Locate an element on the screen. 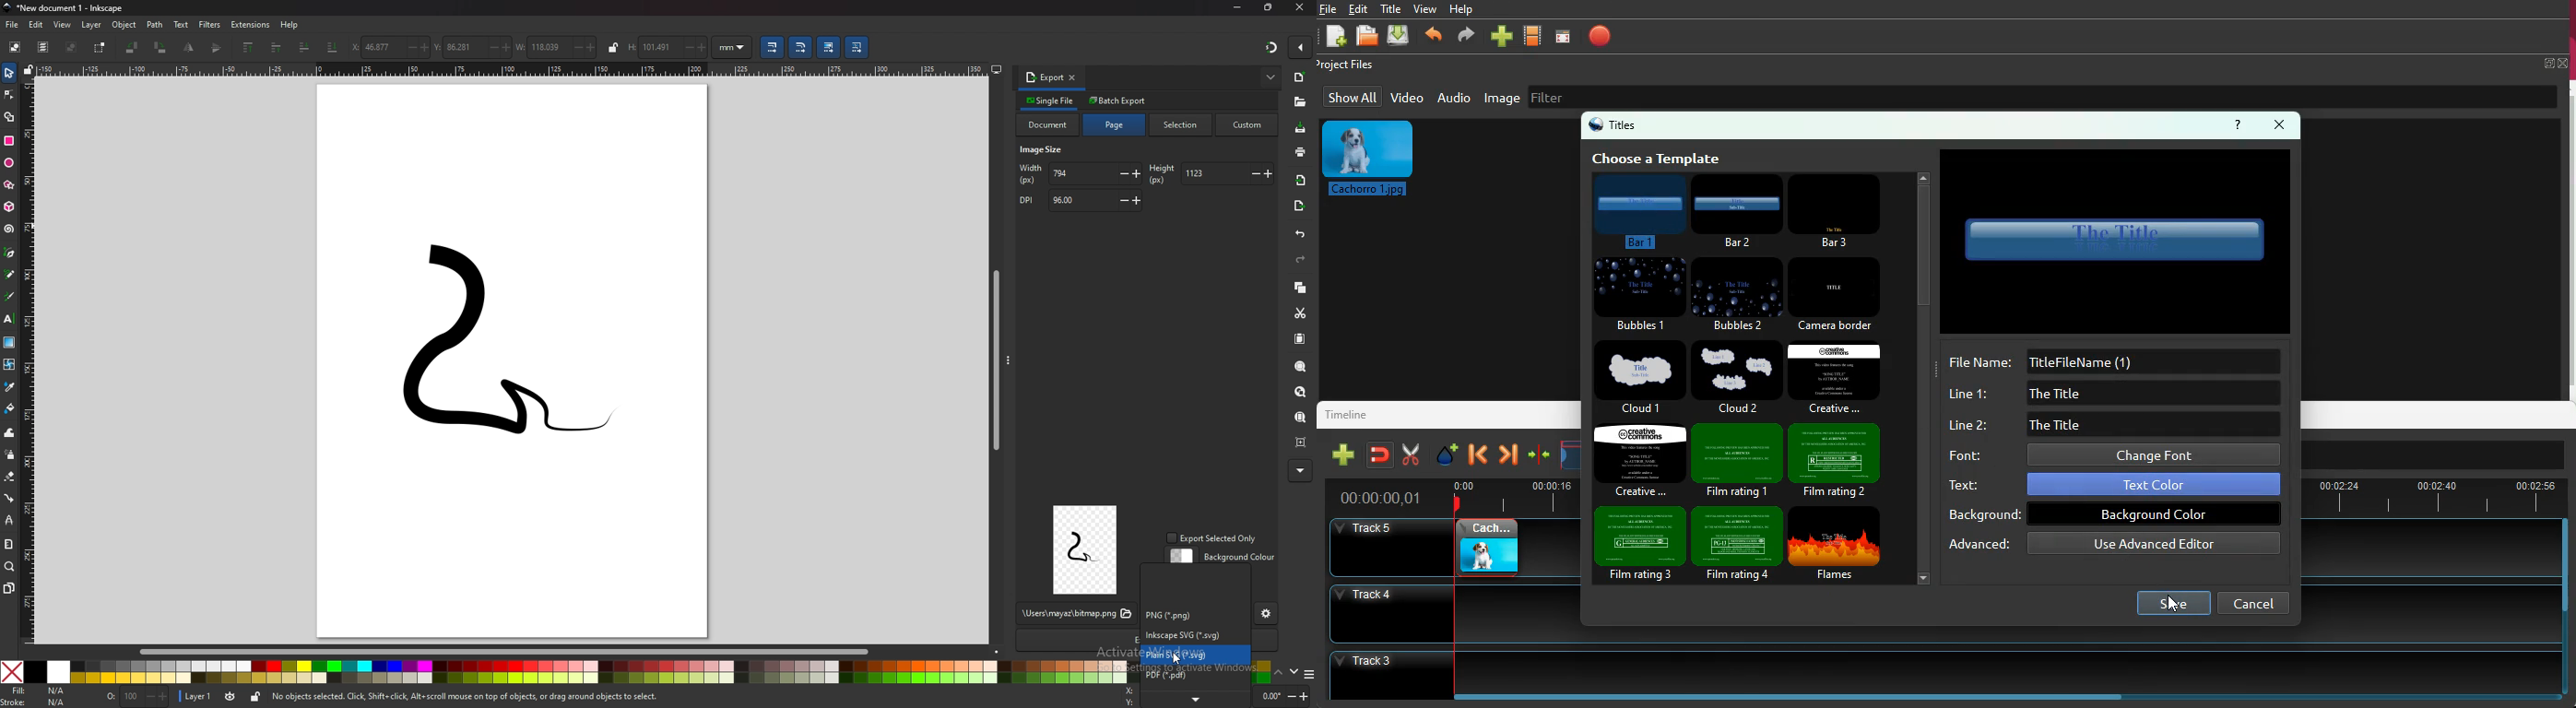  spray is located at coordinates (9, 454).